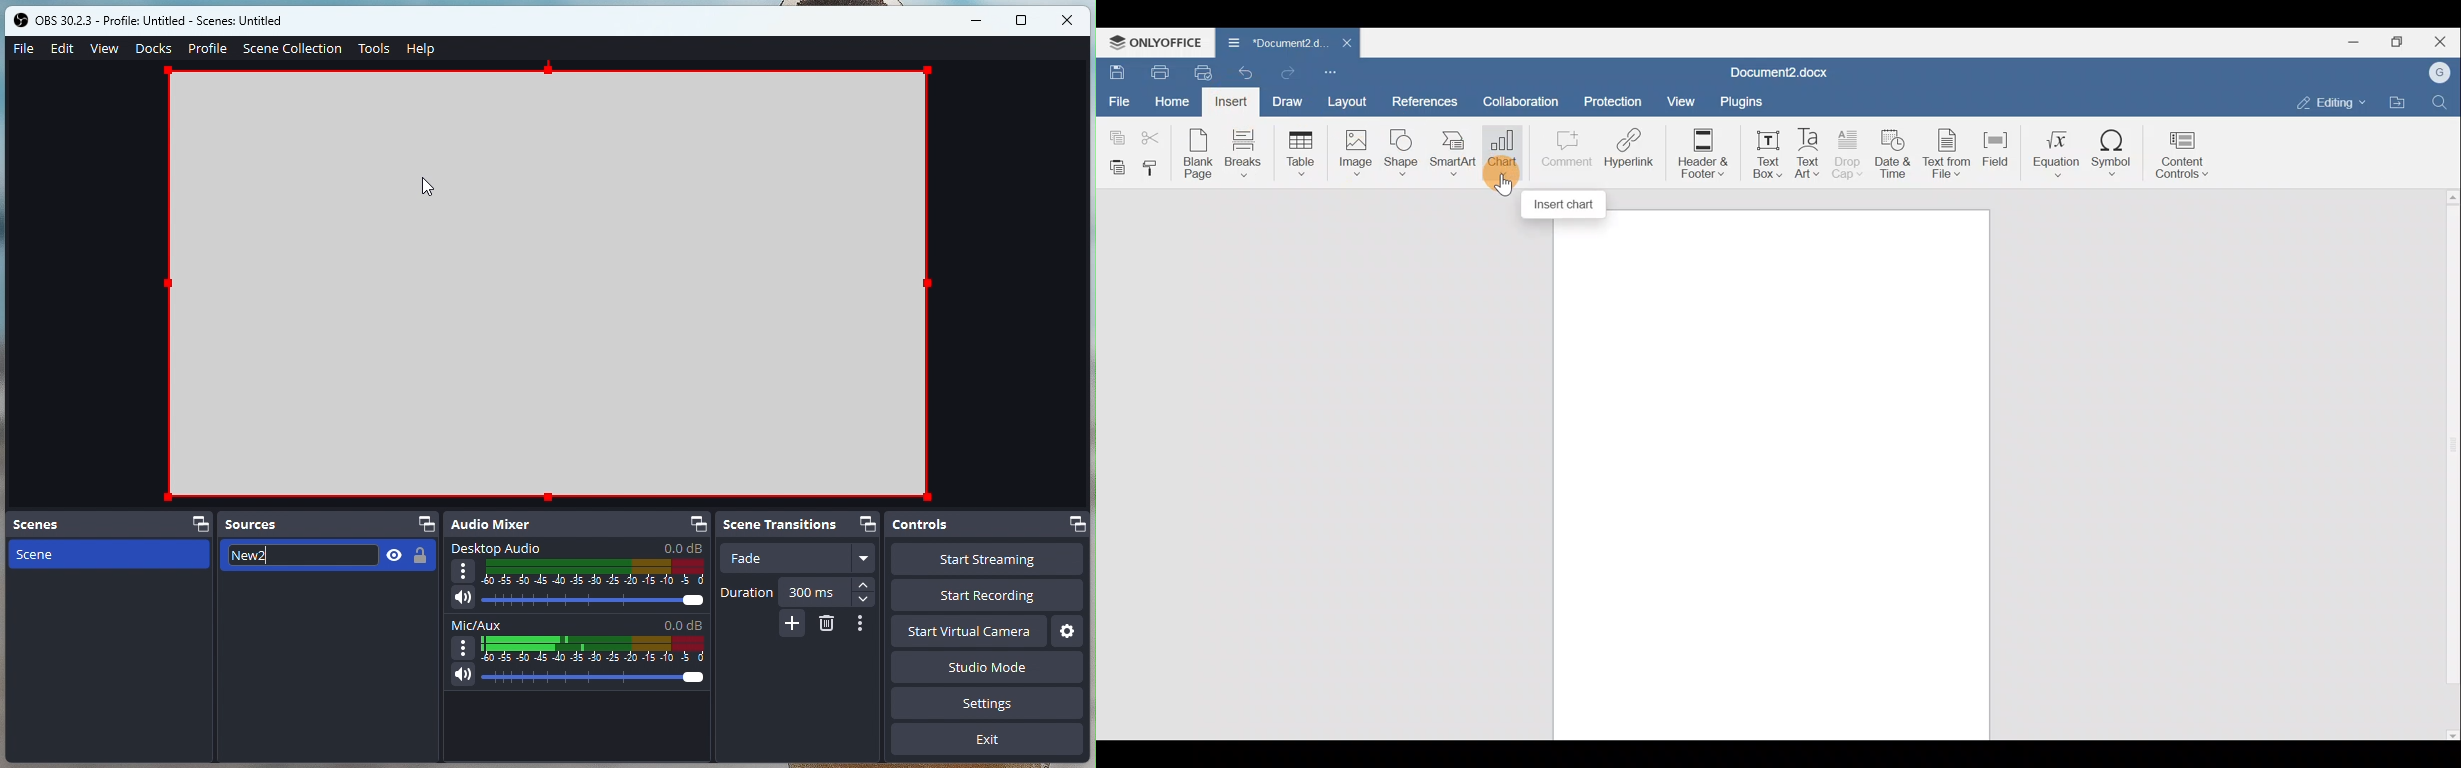  I want to click on File, so click(1117, 100).